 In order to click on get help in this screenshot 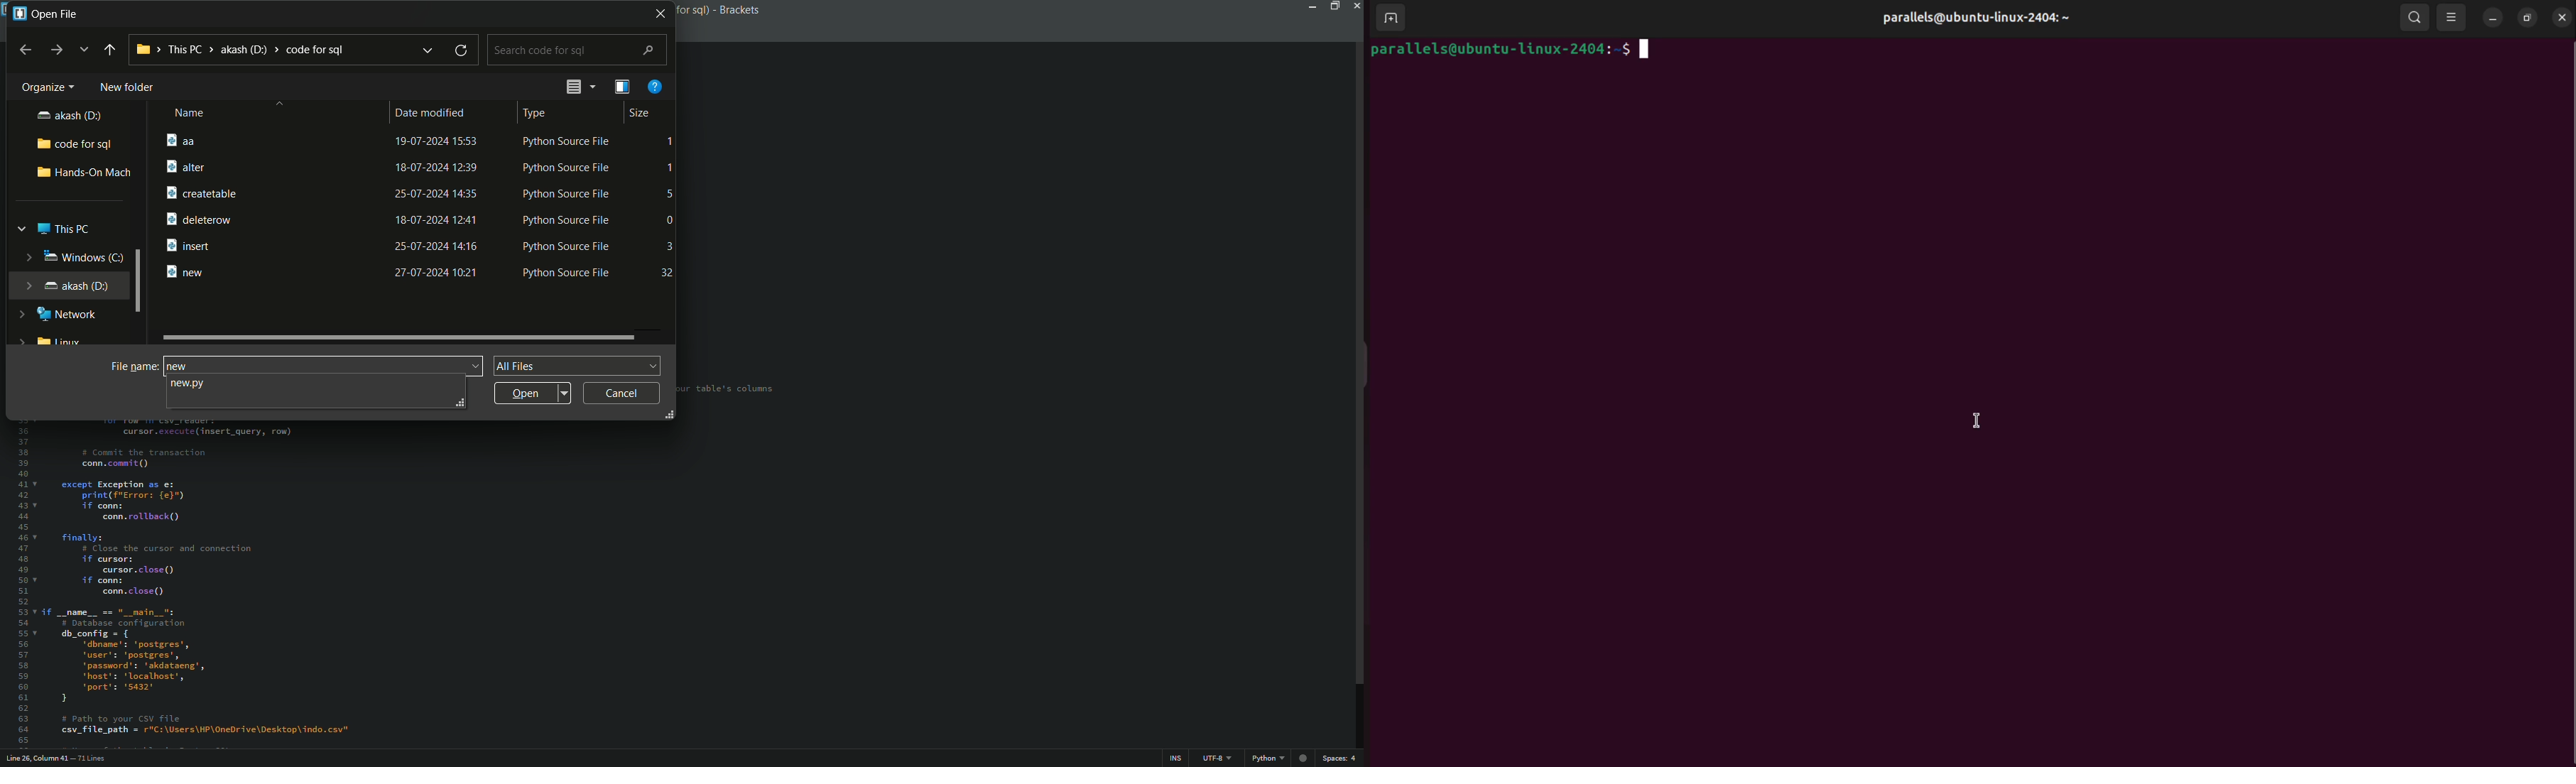, I will do `click(656, 87)`.